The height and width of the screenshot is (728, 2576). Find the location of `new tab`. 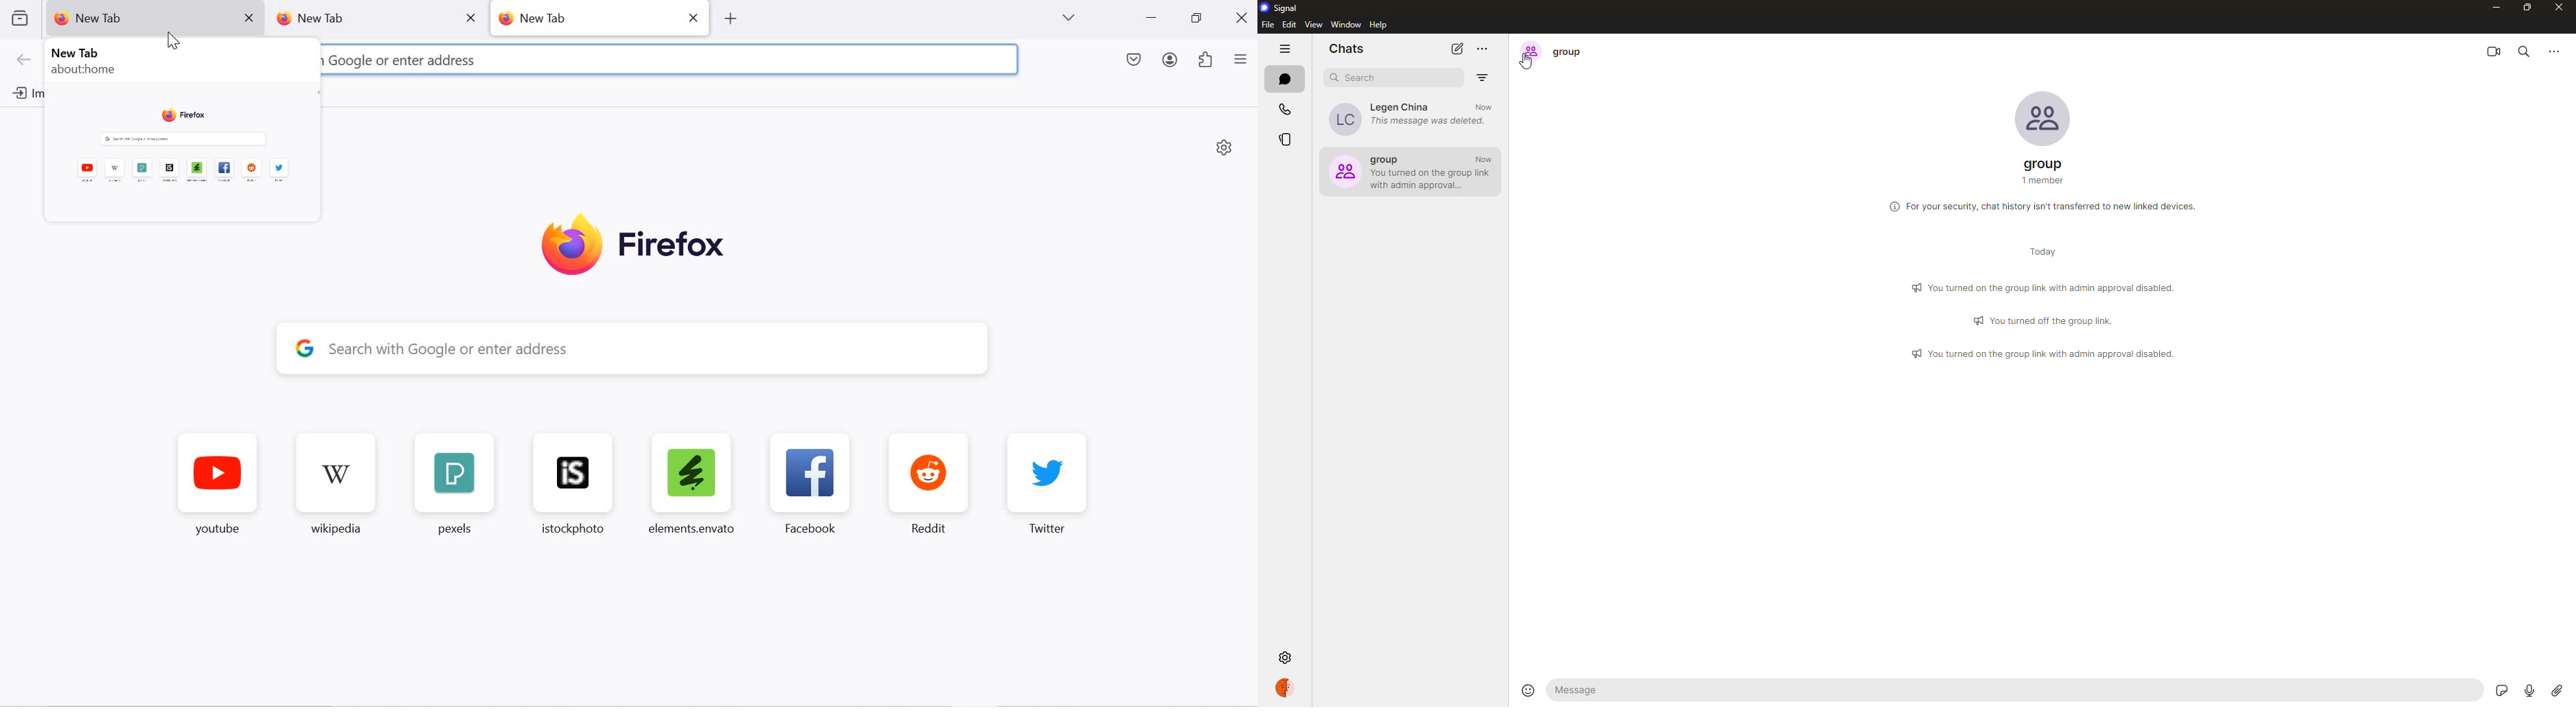

new tab is located at coordinates (138, 18).